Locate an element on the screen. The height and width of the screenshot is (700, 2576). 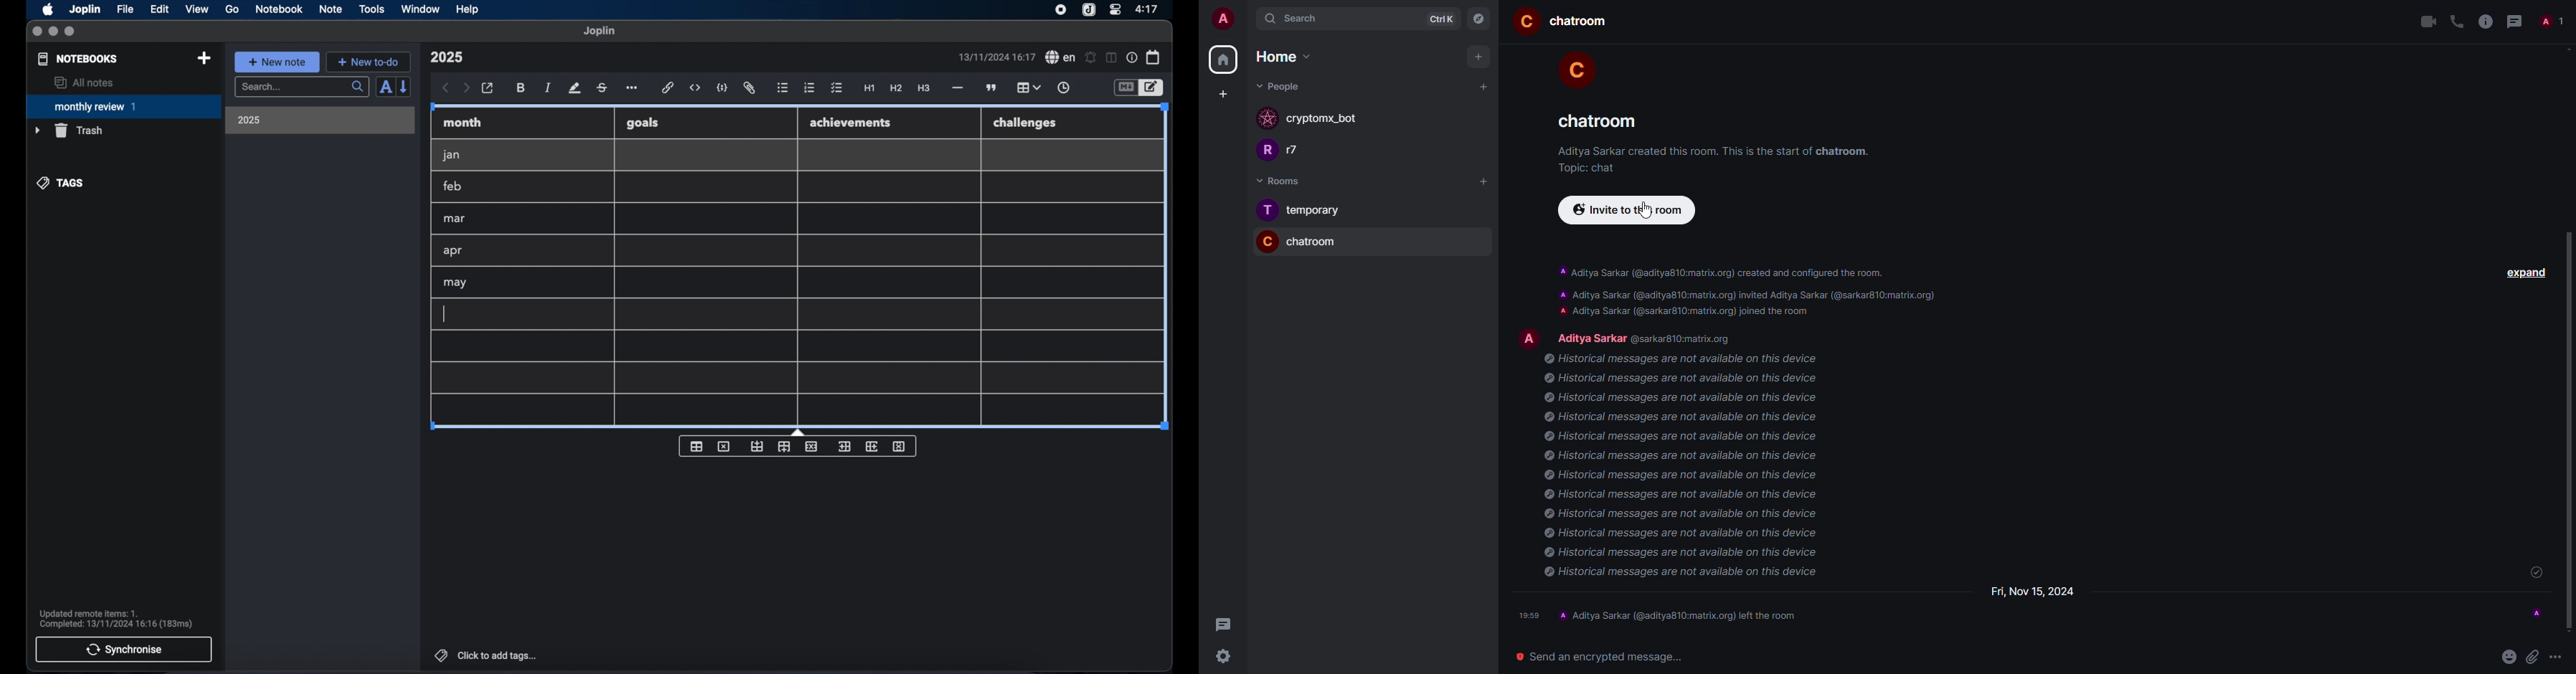
tools is located at coordinates (371, 9).